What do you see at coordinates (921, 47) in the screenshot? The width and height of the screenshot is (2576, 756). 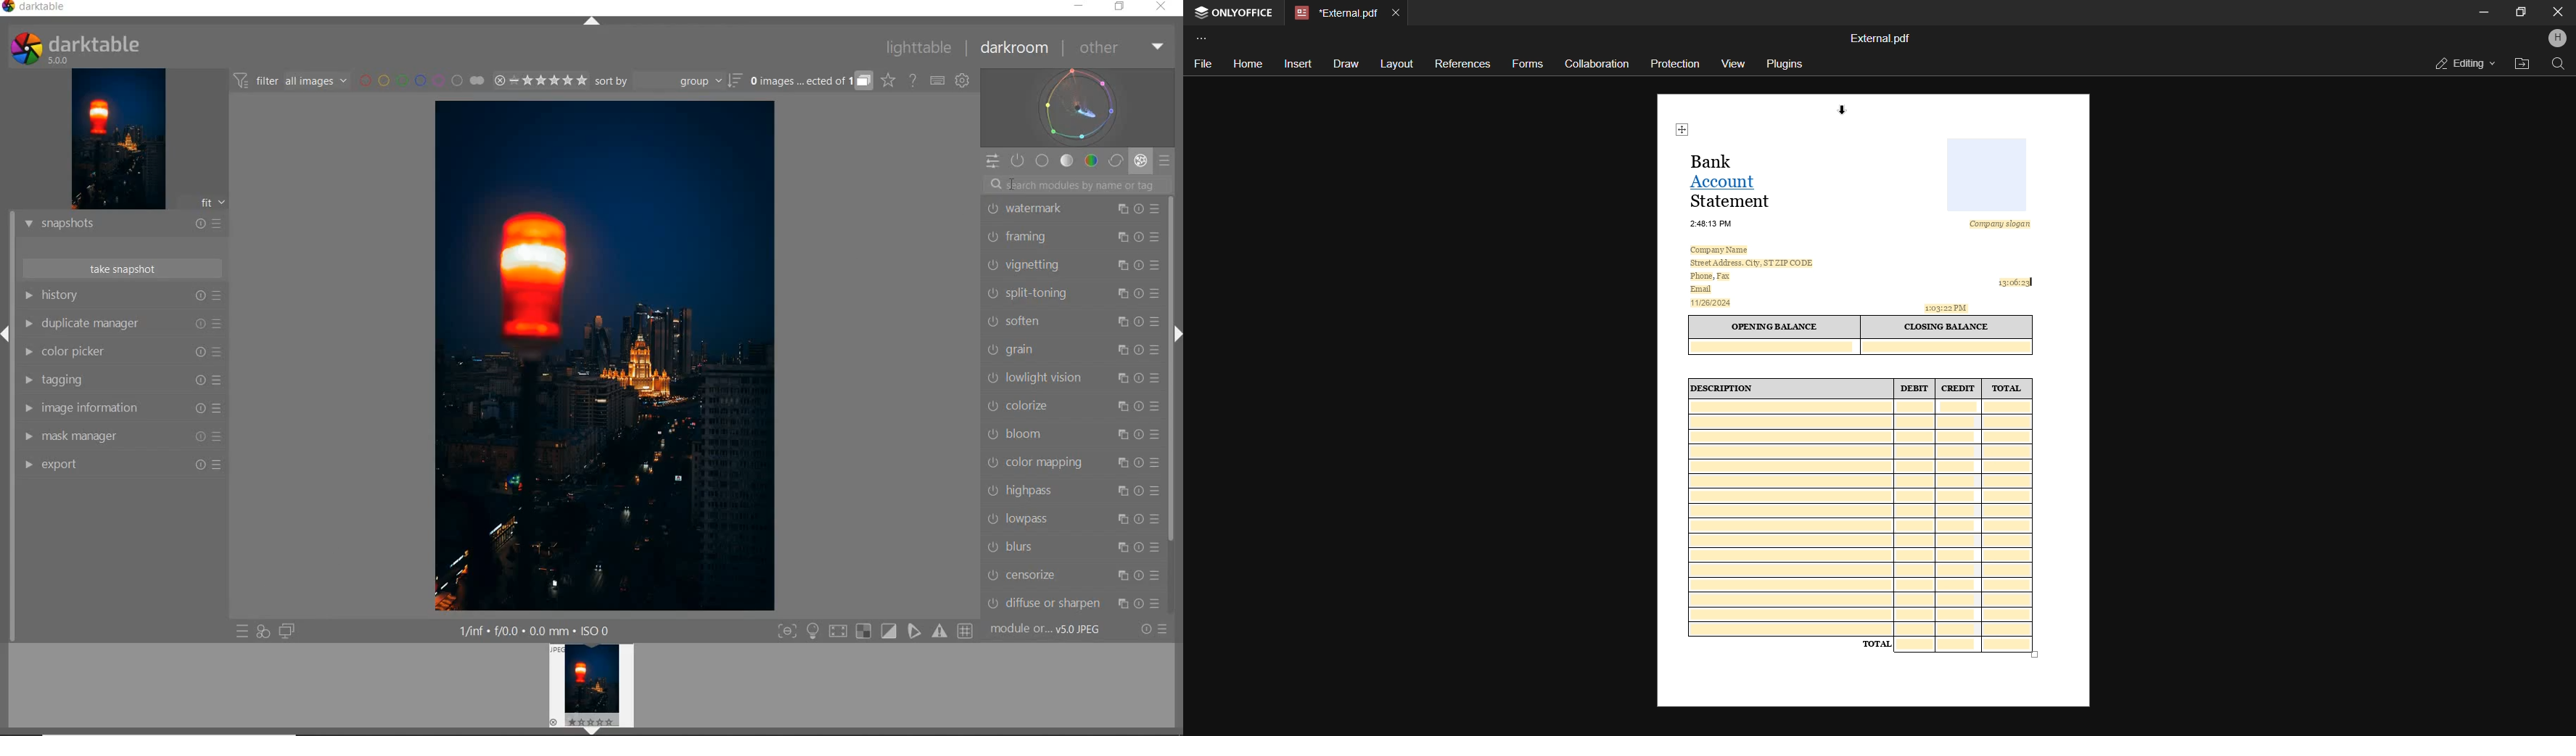 I see `LIGHTTABLE` at bounding box center [921, 47].